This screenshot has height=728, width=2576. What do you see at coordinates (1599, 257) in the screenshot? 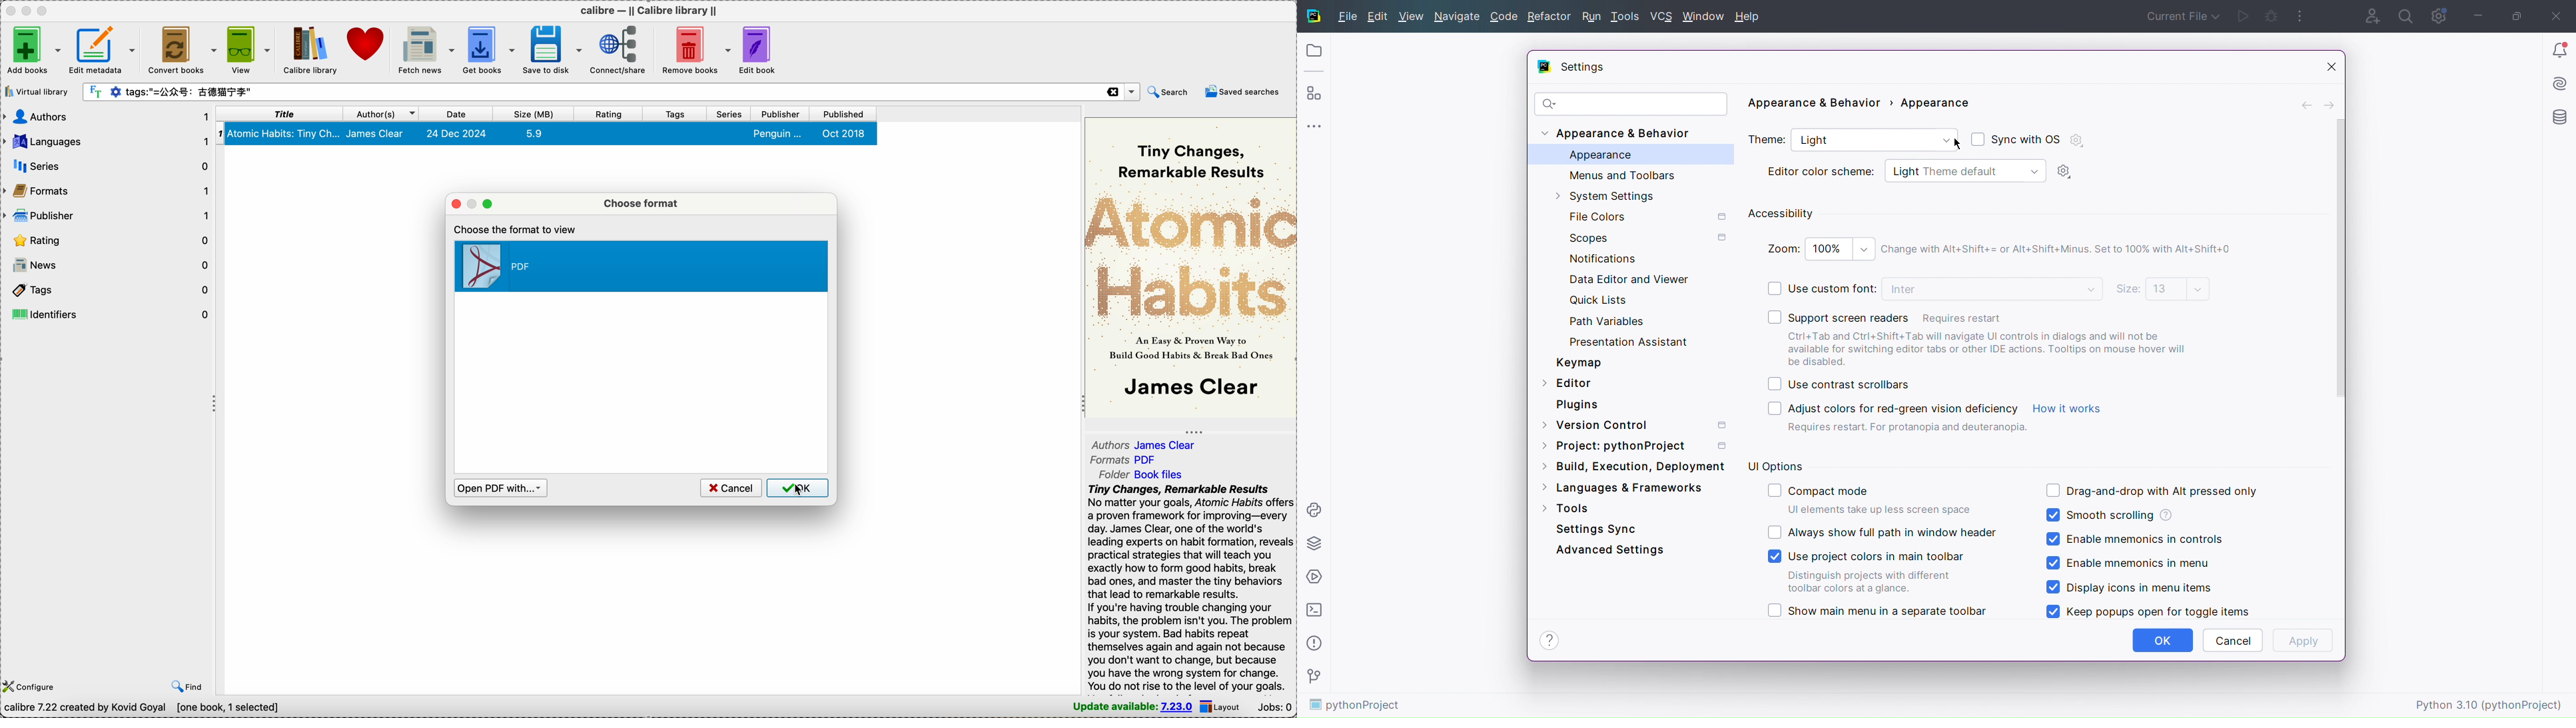
I see `Notifications` at bounding box center [1599, 257].